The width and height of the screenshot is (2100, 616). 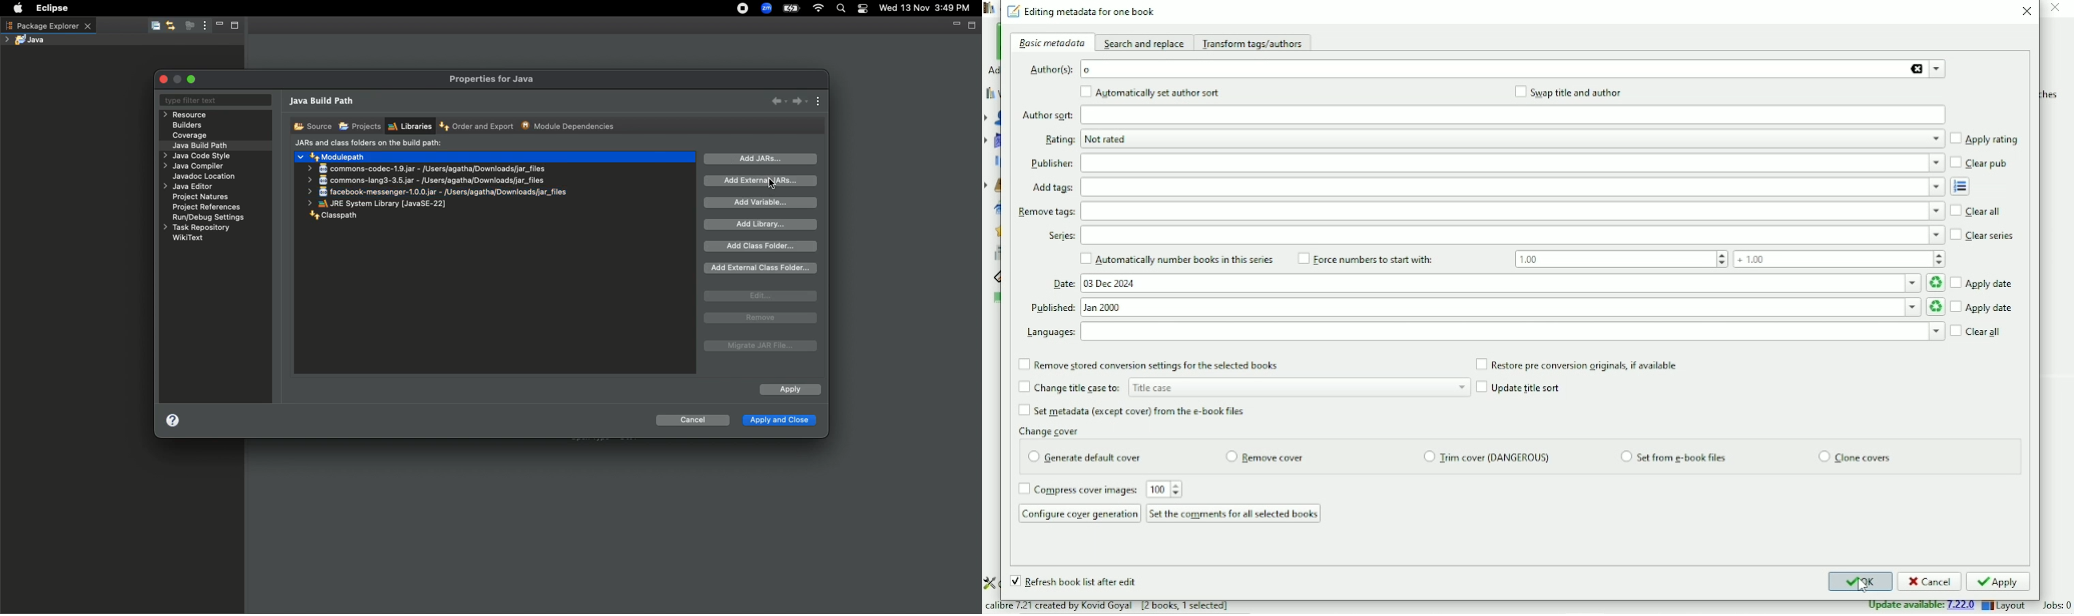 I want to click on Apply date, so click(x=1983, y=308).